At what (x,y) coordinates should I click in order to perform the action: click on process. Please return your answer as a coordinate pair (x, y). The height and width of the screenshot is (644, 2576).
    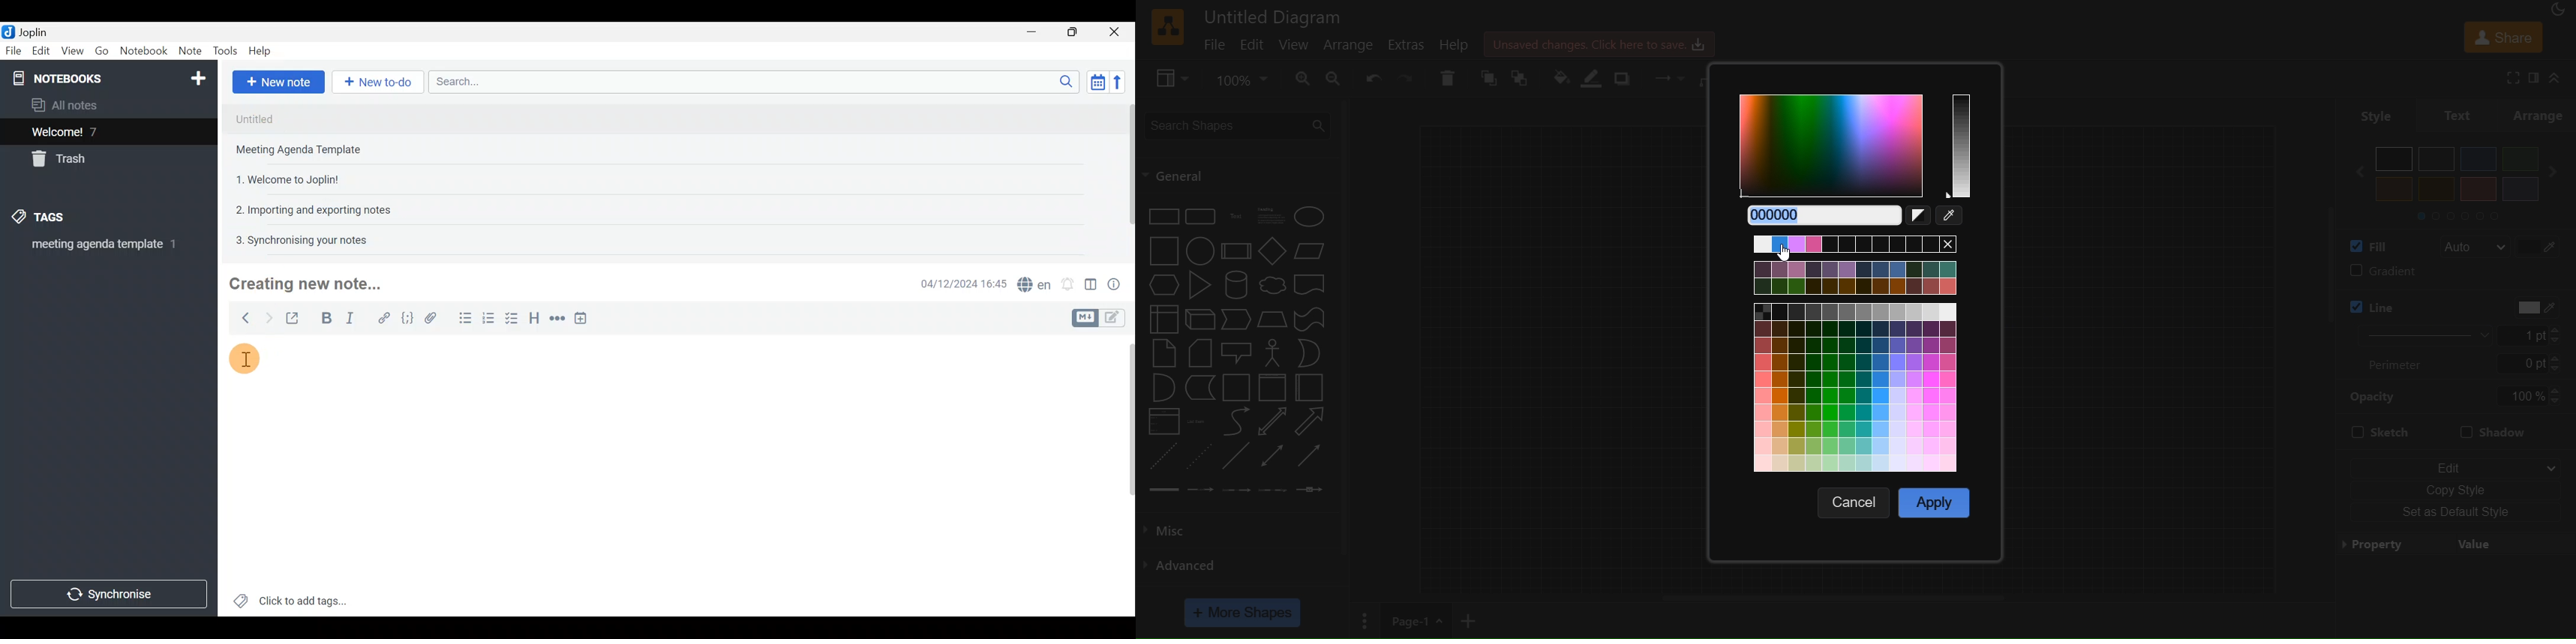
    Looking at the image, I should click on (1236, 251).